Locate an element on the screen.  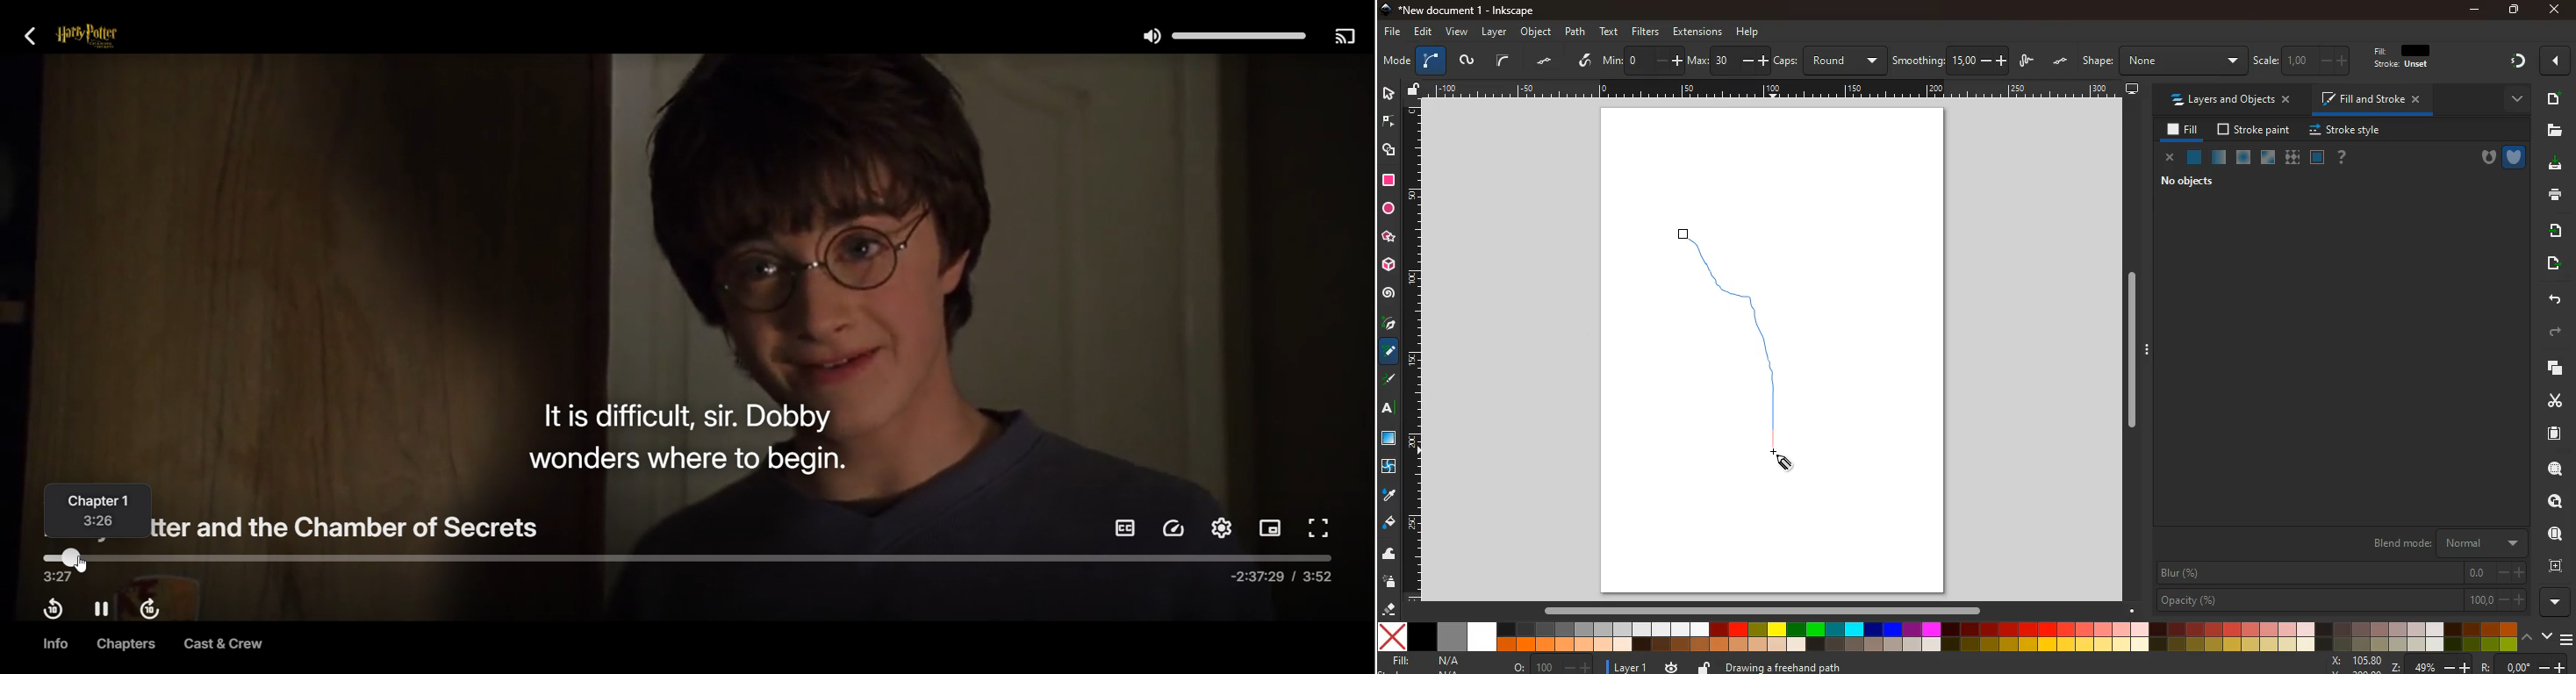
opacity is located at coordinates (2220, 158).